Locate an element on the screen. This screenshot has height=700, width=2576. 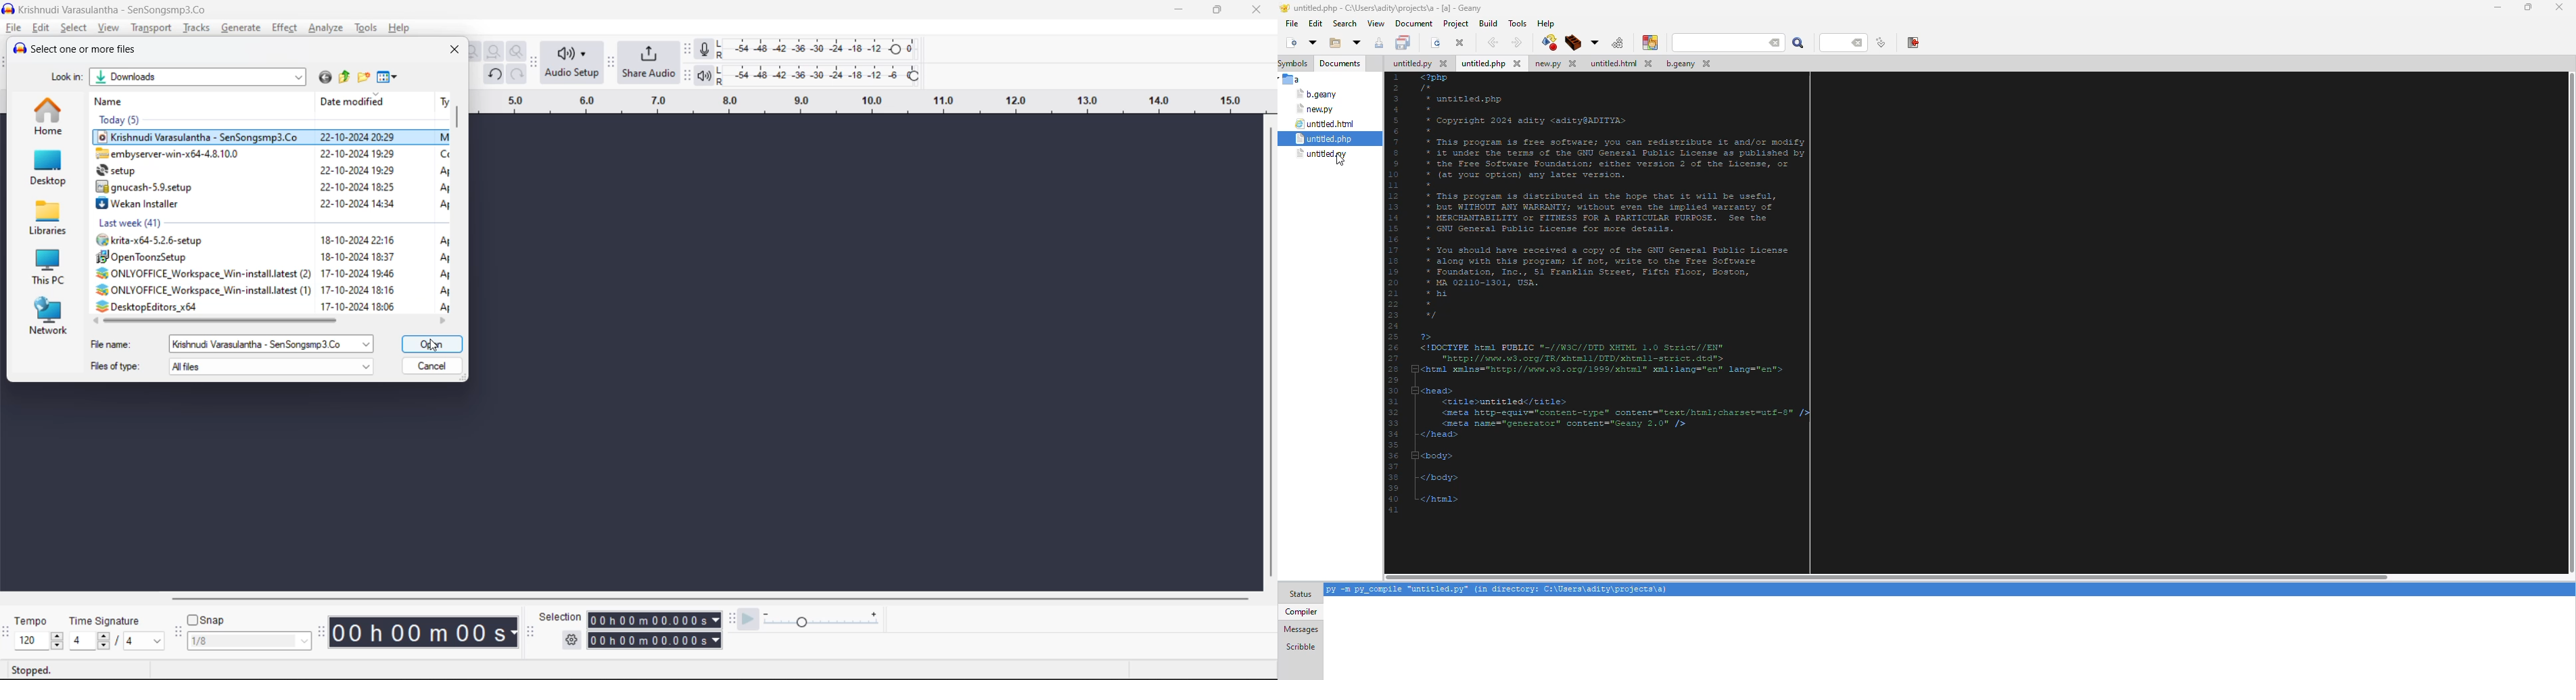
location details is located at coordinates (179, 79).